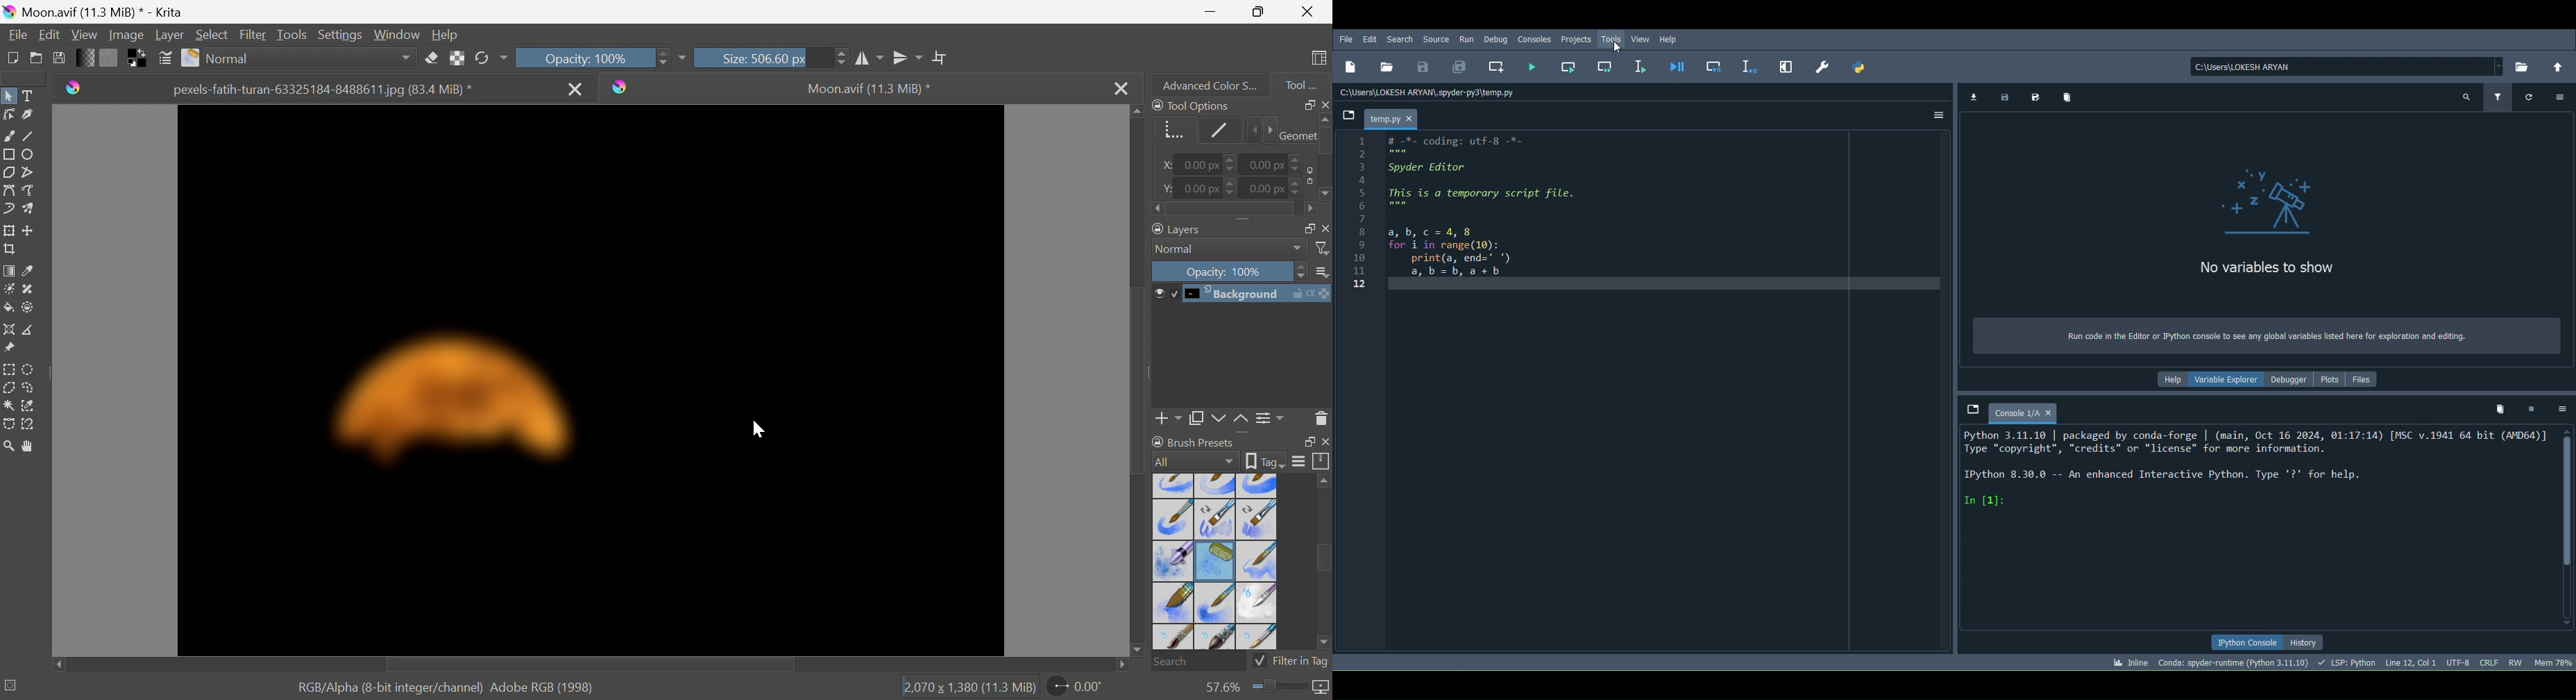 Image resolution: width=2576 pixels, height=700 pixels. I want to click on Image, so click(591, 381).